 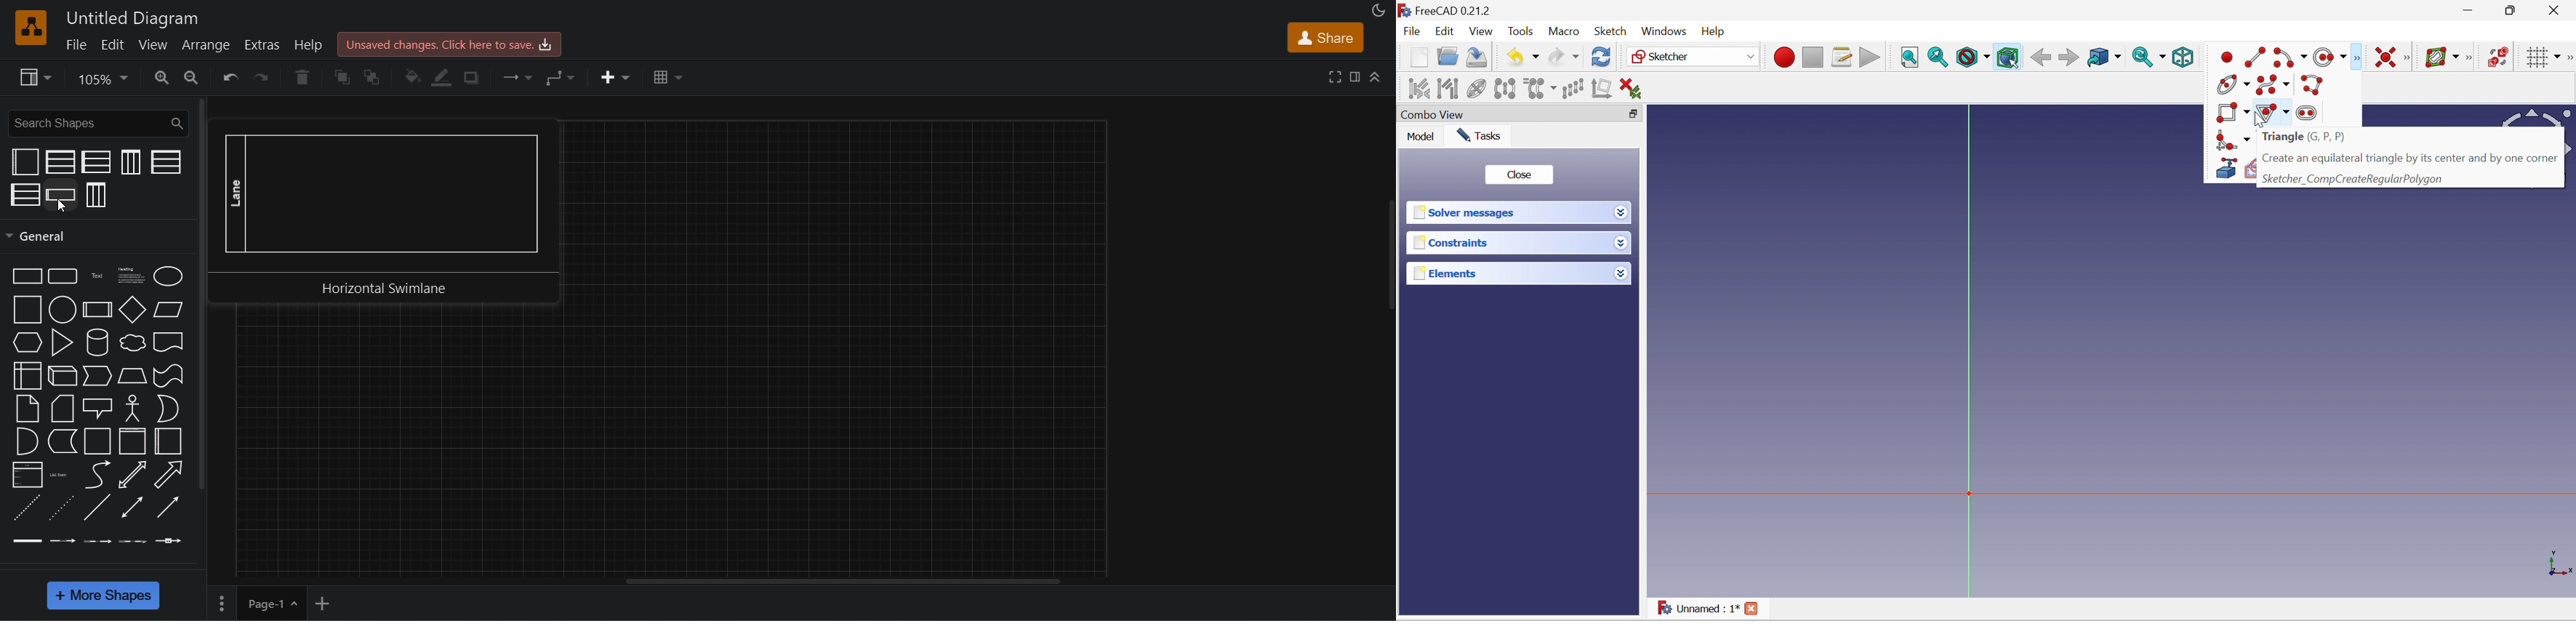 What do you see at coordinates (24, 508) in the screenshot?
I see `dashed line` at bounding box center [24, 508].